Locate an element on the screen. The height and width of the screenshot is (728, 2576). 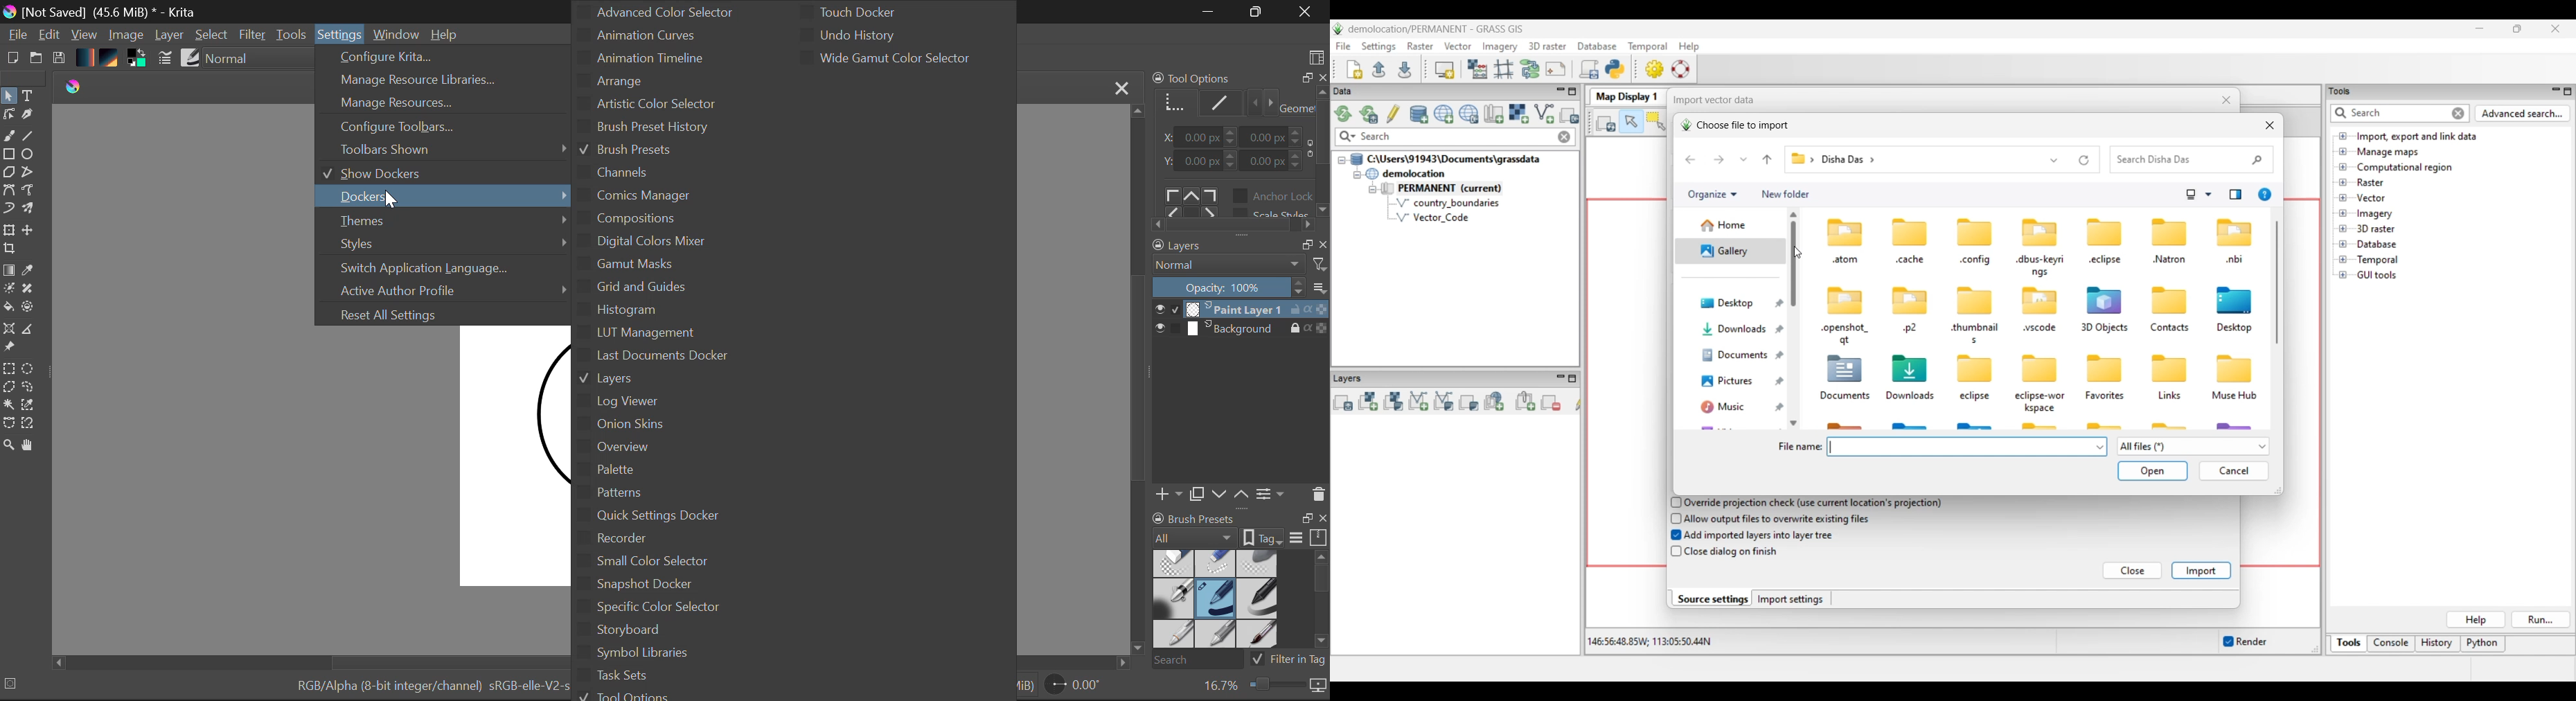
Zoom is located at coordinates (8, 444).